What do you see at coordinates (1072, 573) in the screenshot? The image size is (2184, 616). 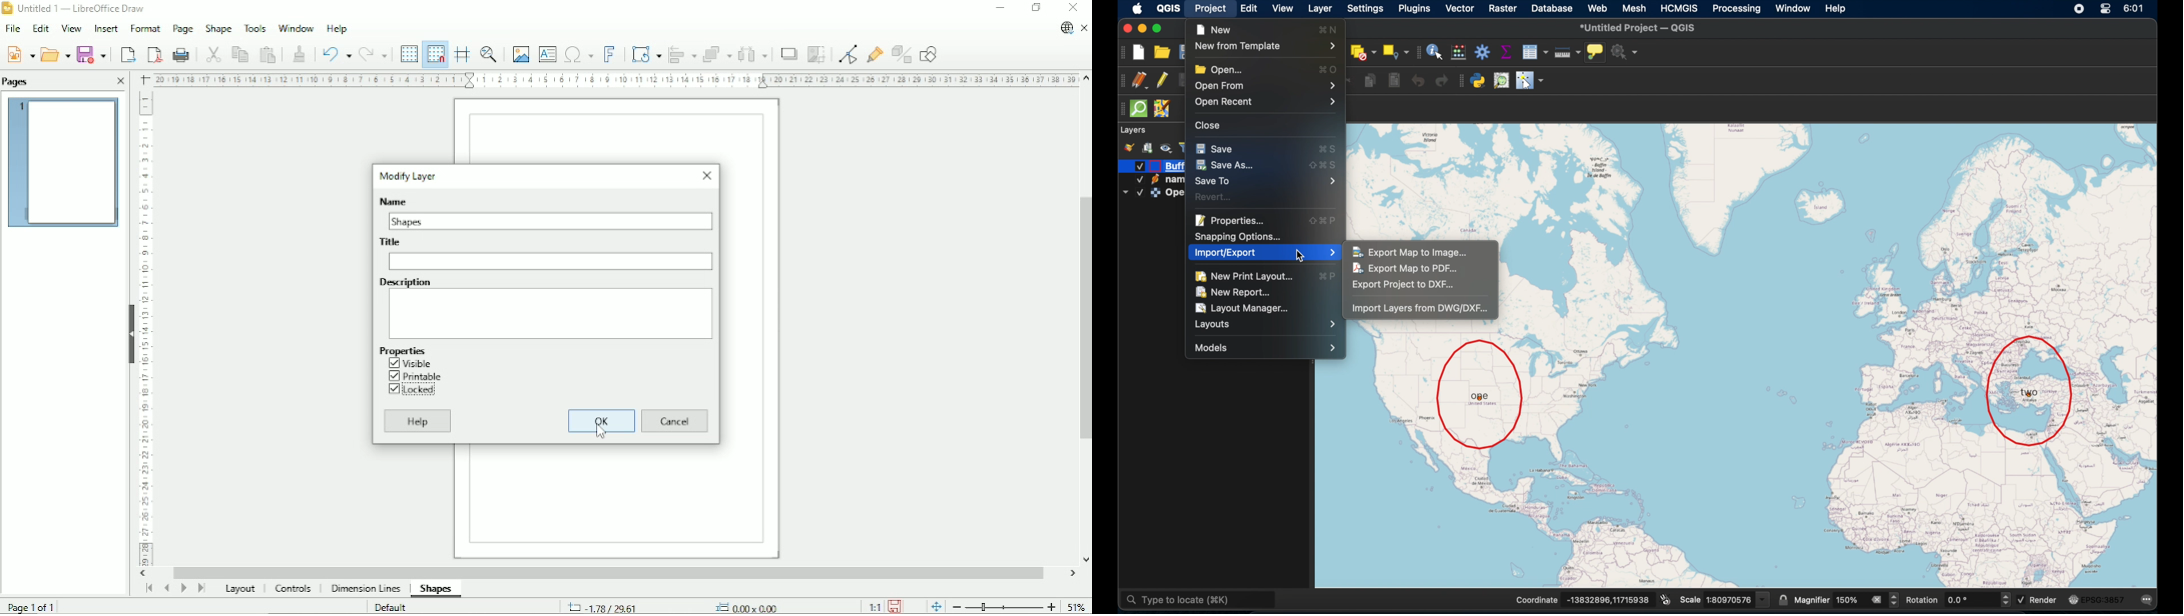 I see `Horizontal scroll button` at bounding box center [1072, 573].